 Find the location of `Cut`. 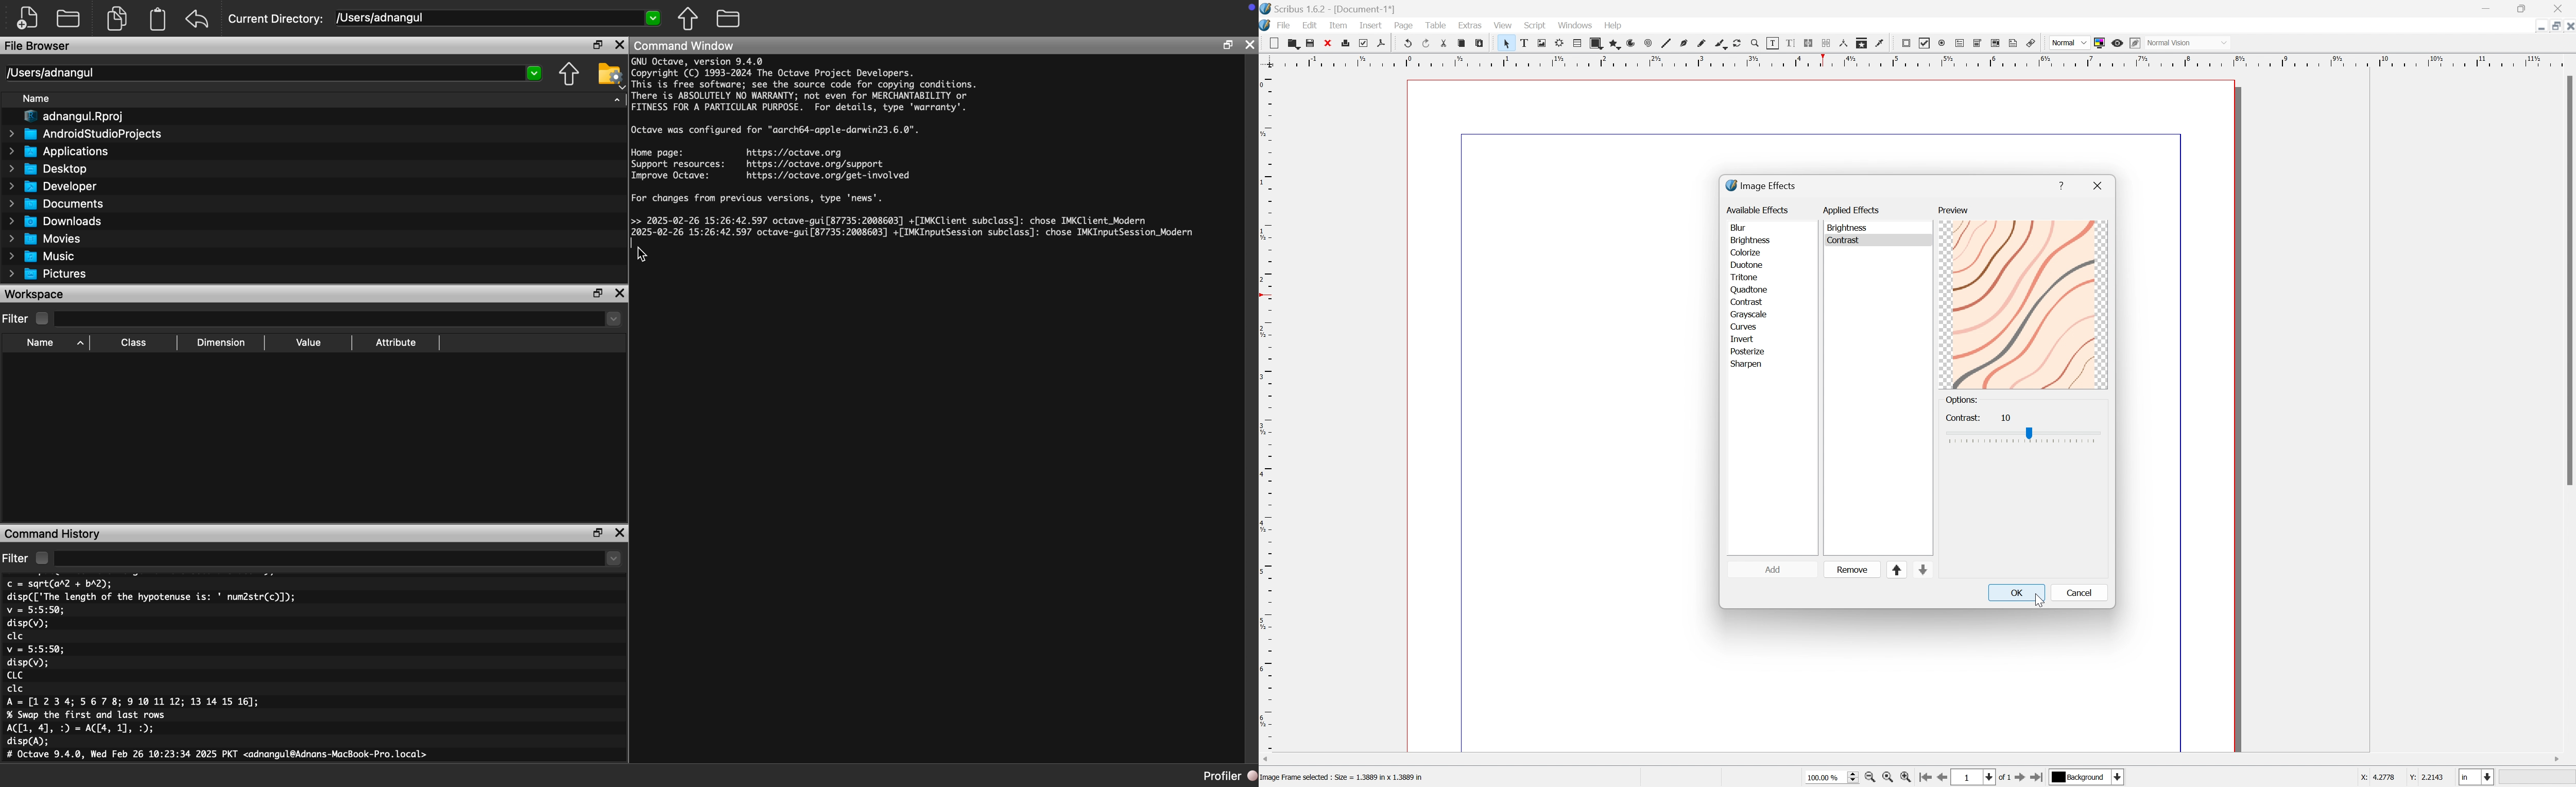

Cut is located at coordinates (1443, 42).